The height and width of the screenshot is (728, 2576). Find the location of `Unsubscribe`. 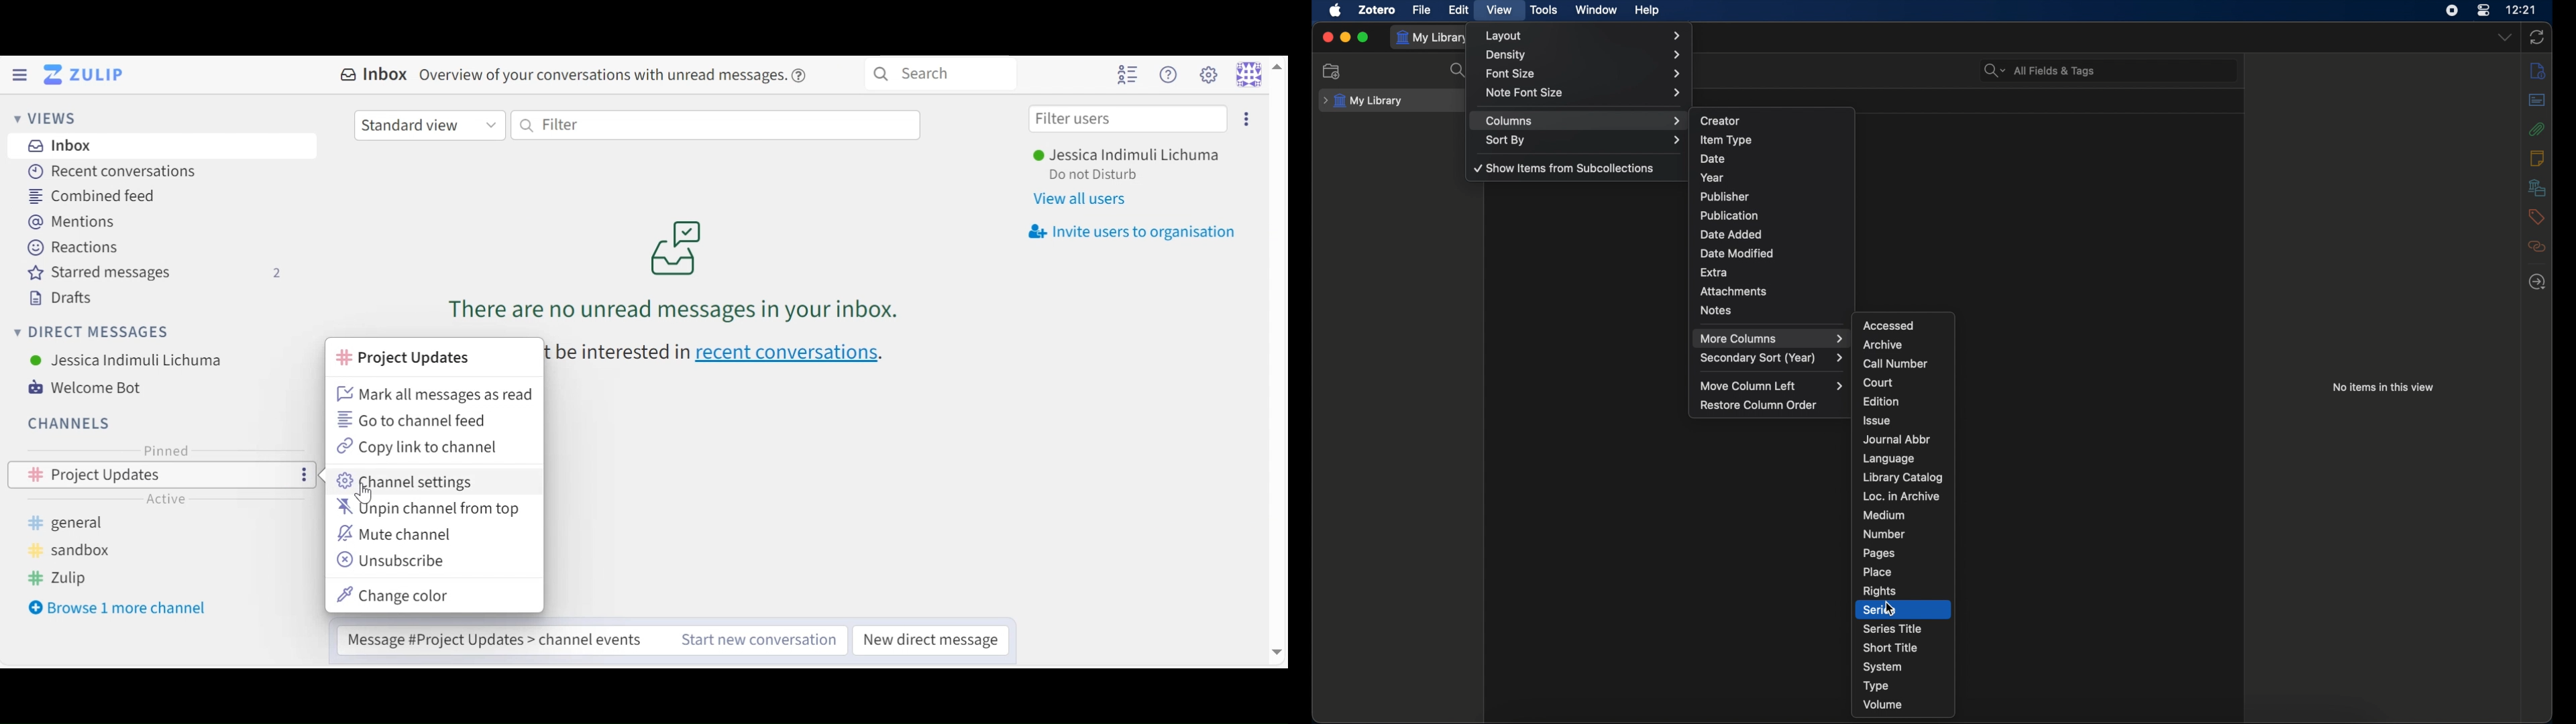

Unsubscribe is located at coordinates (391, 560).